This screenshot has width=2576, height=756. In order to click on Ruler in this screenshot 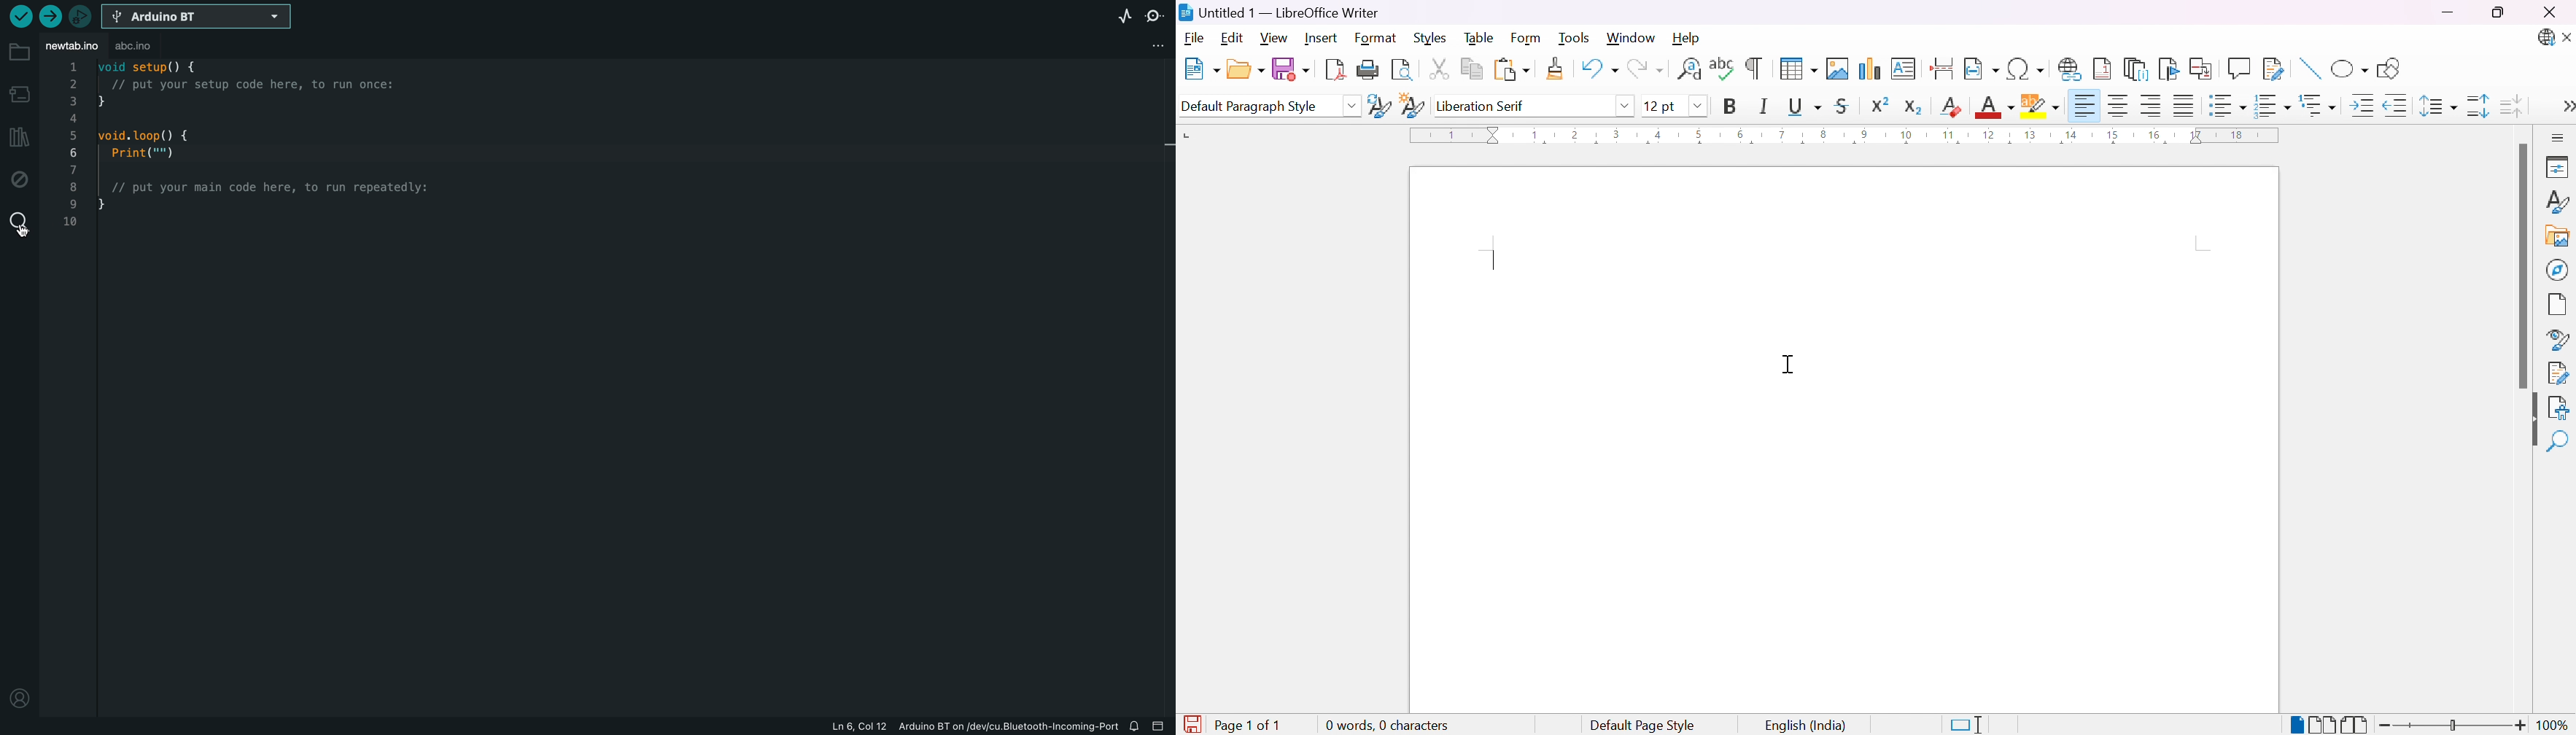, I will do `click(1850, 136)`.